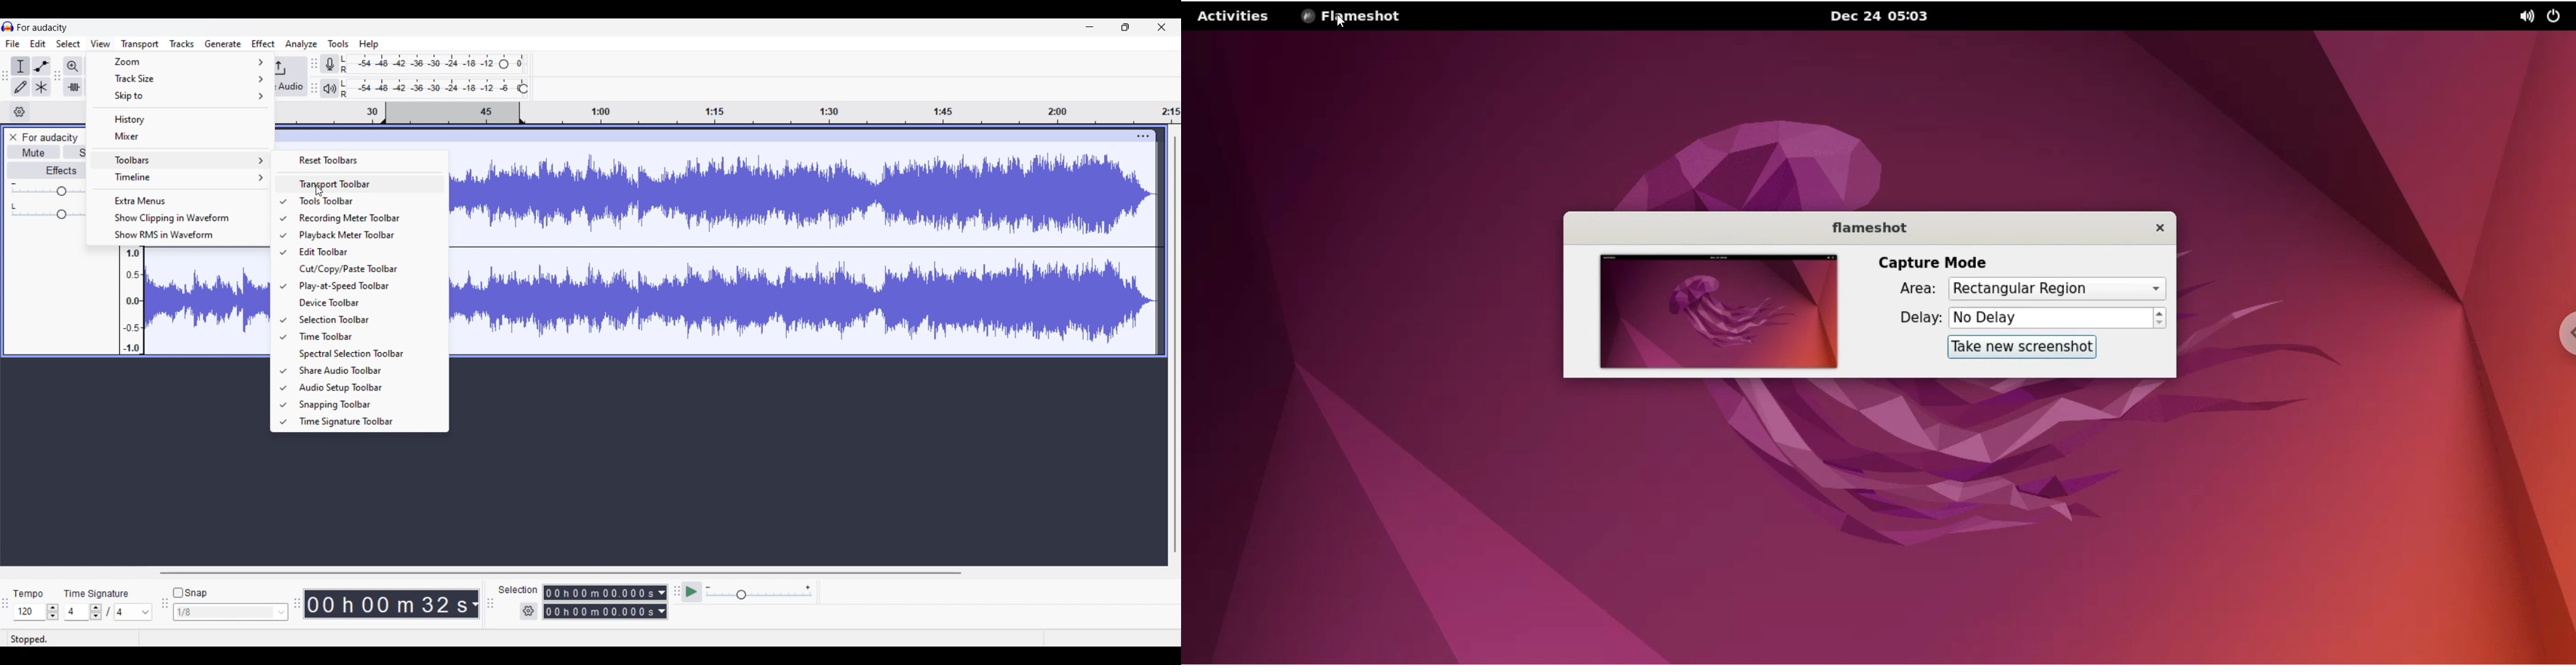 Image resolution: width=2576 pixels, height=672 pixels. Describe the element at coordinates (34, 152) in the screenshot. I see `Mute` at that location.